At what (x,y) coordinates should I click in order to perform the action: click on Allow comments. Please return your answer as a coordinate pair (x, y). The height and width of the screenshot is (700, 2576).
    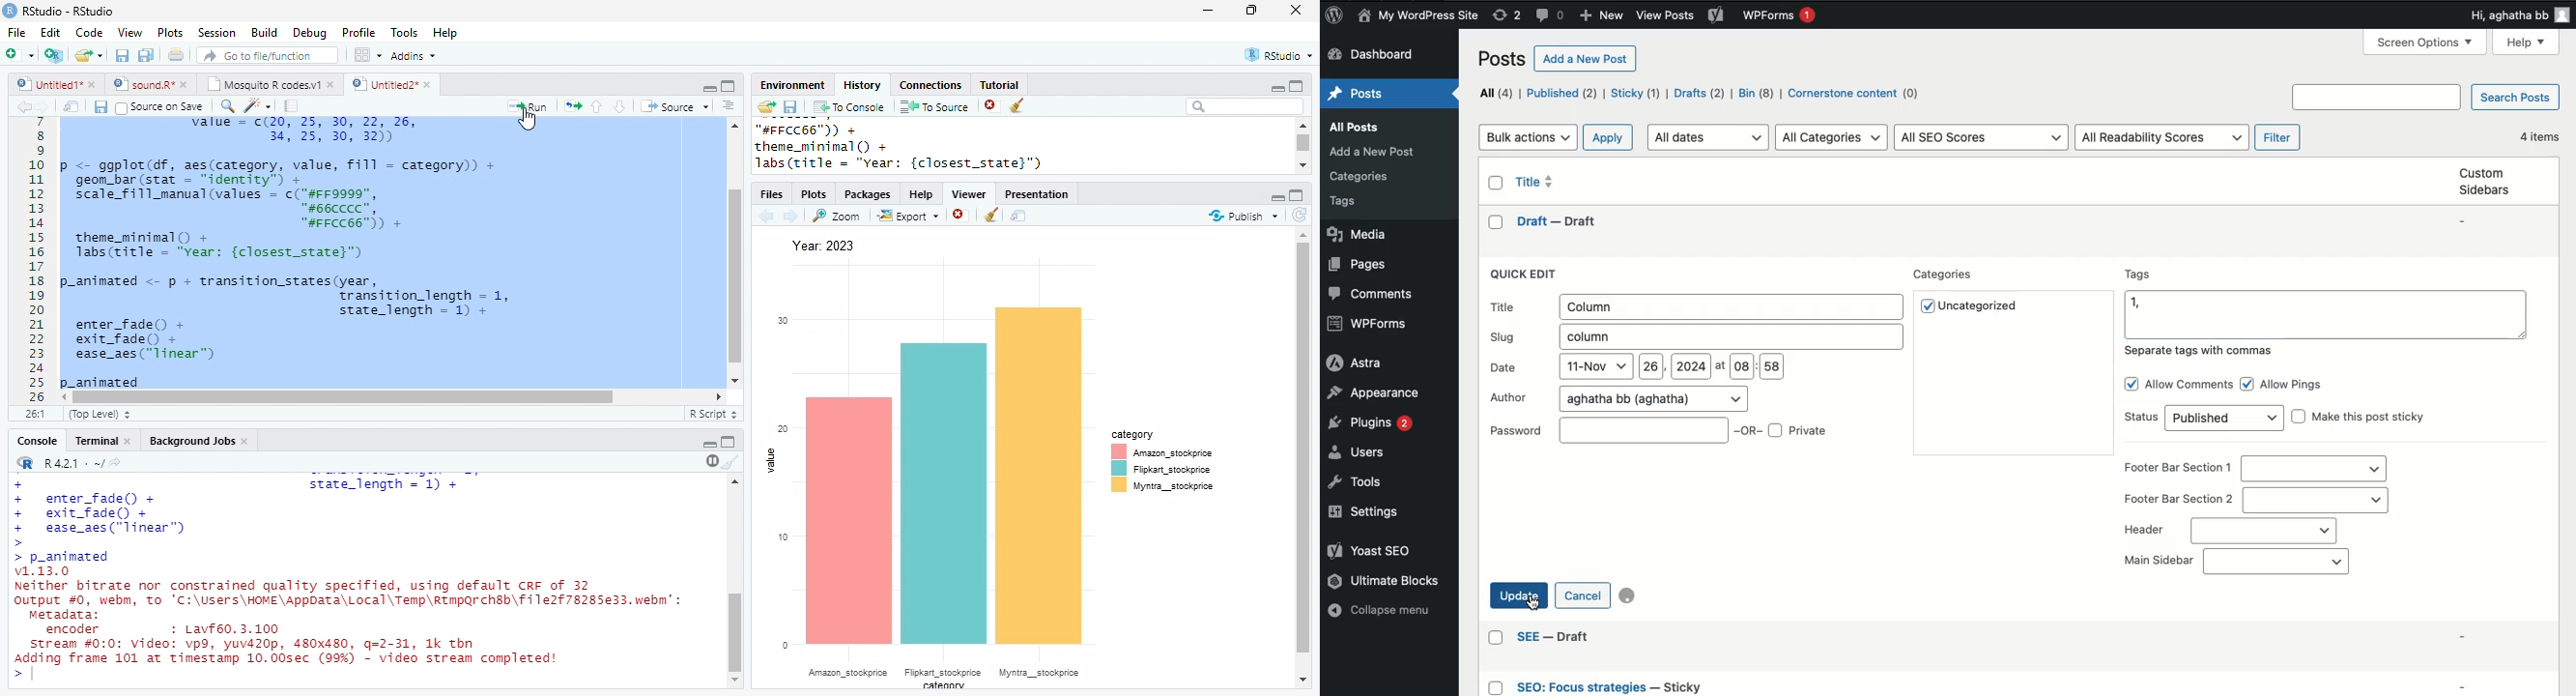
    Looking at the image, I should click on (2181, 386).